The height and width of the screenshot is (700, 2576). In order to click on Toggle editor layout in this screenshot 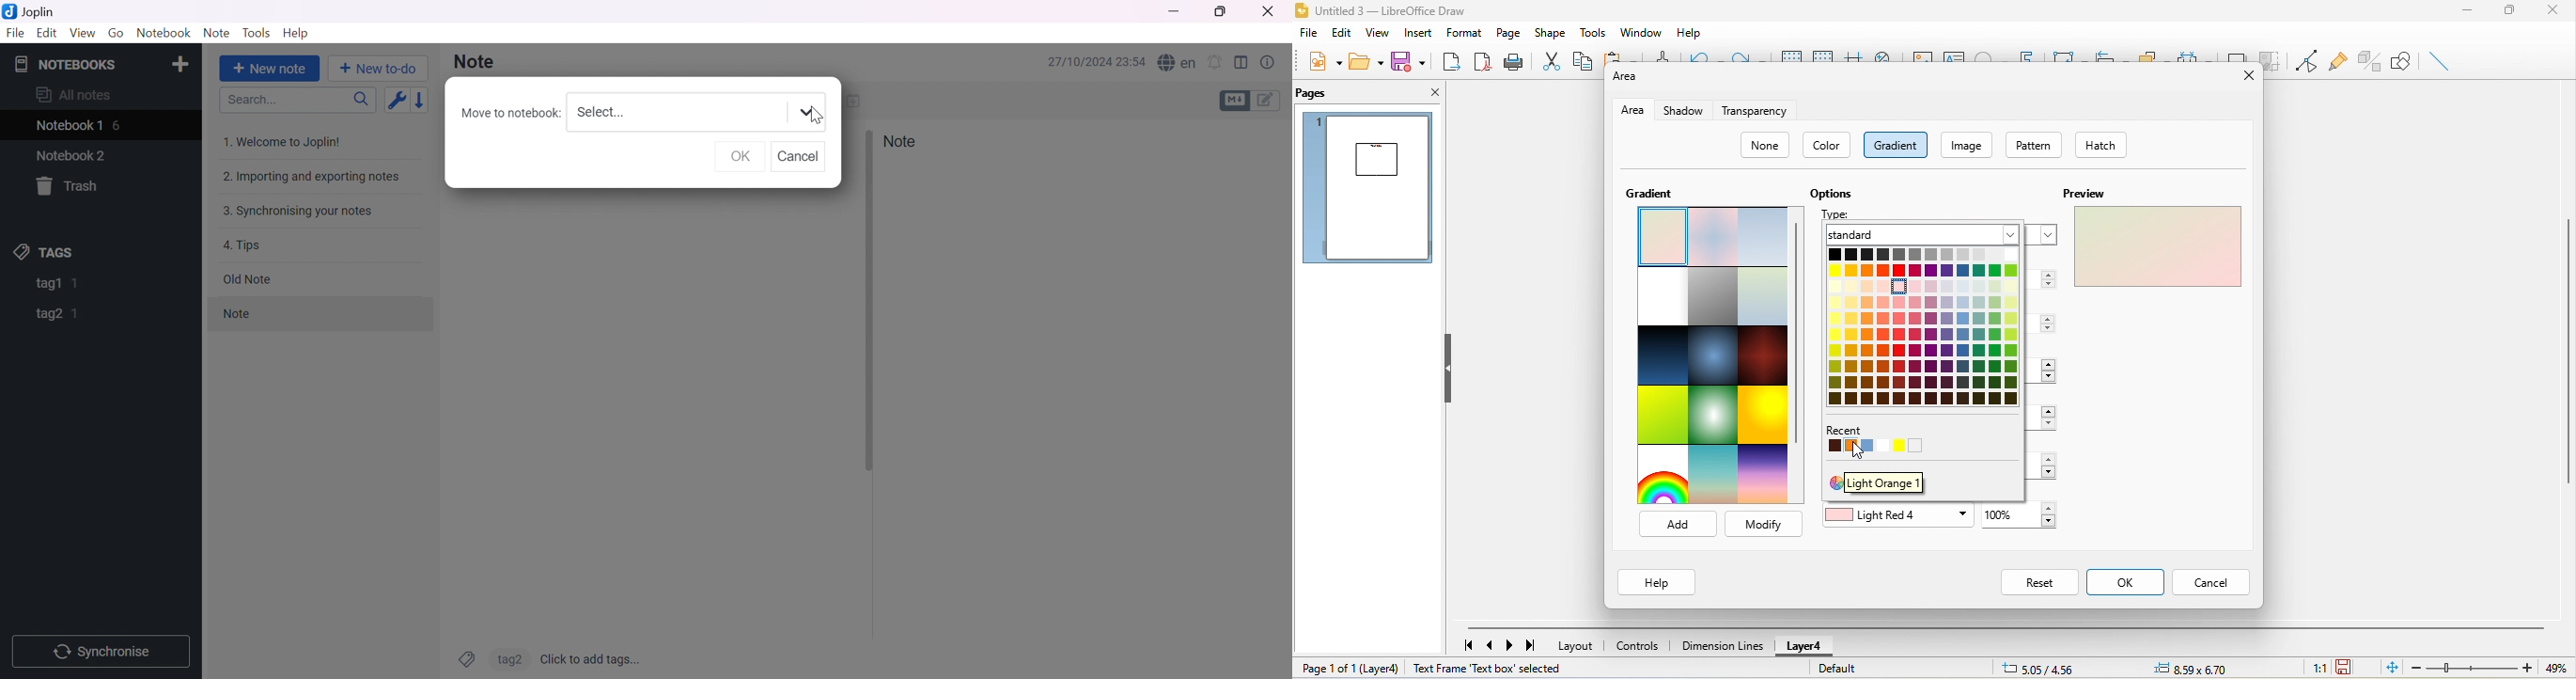, I will do `click(1243, 63)`.